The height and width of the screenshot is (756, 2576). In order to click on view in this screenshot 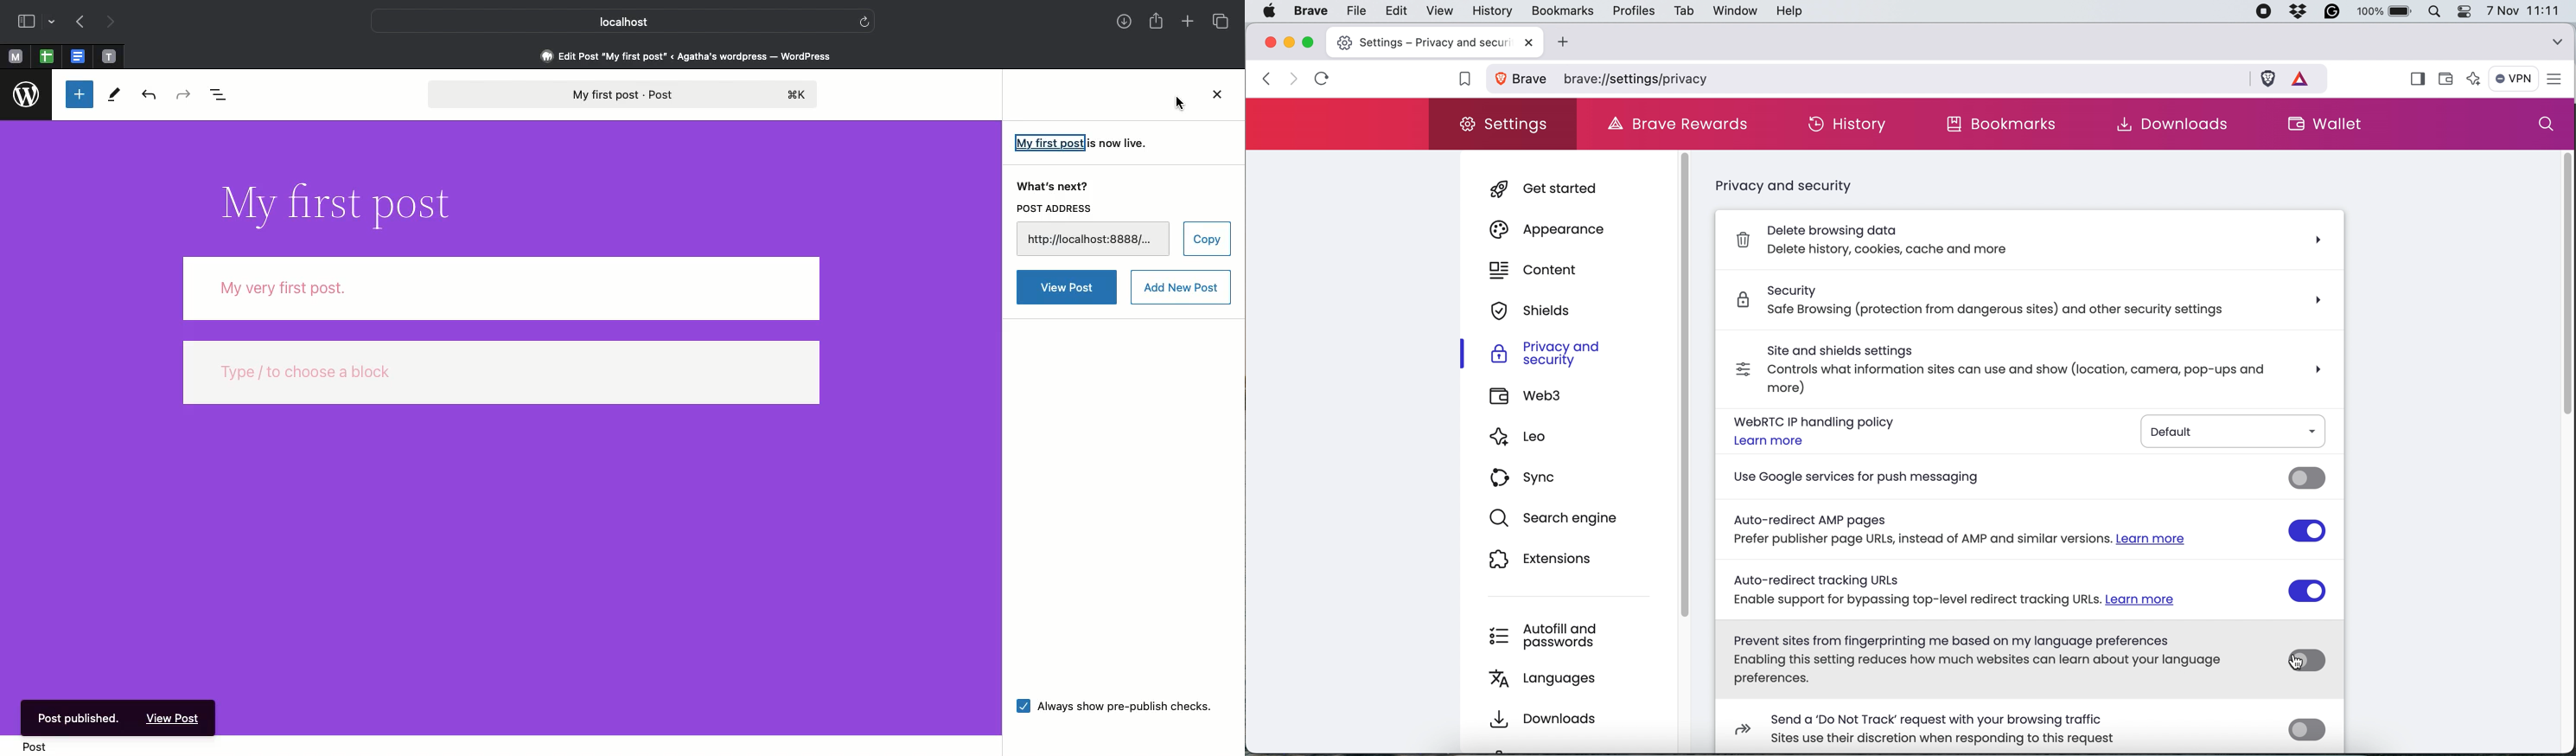, I will do `click(1437, 11)`.